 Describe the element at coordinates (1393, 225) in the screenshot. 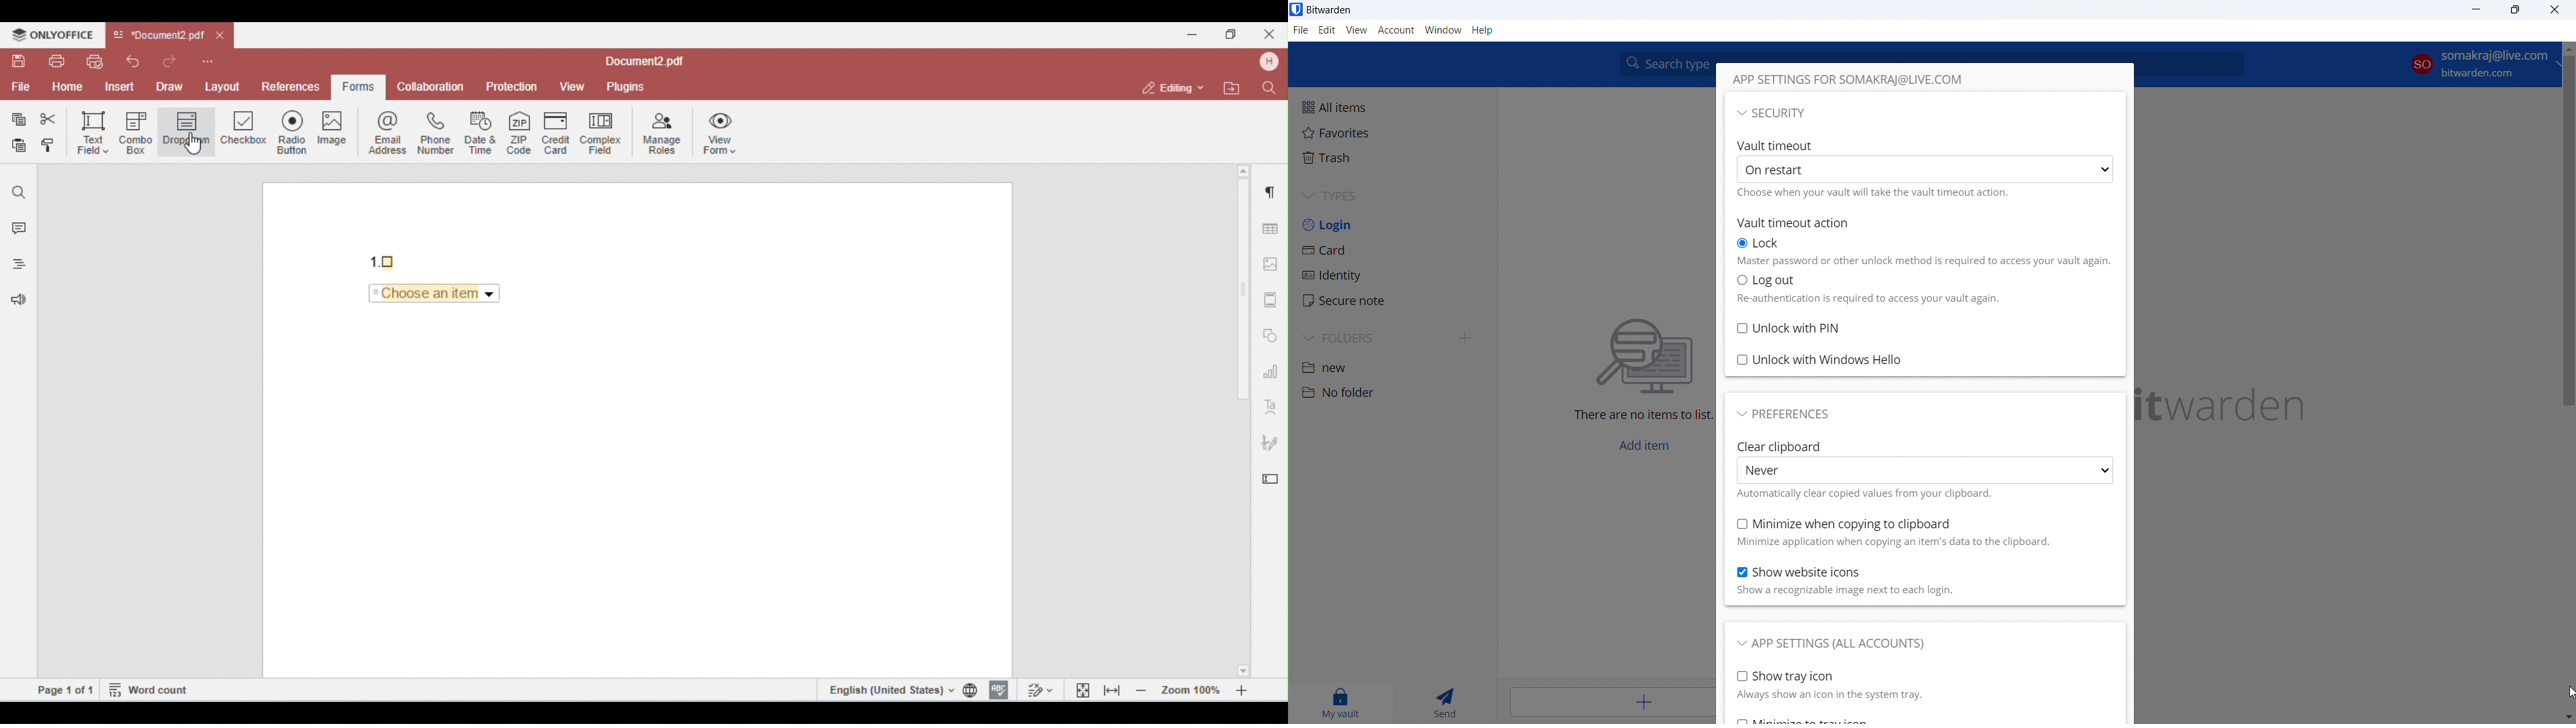

I see `login` at that location.